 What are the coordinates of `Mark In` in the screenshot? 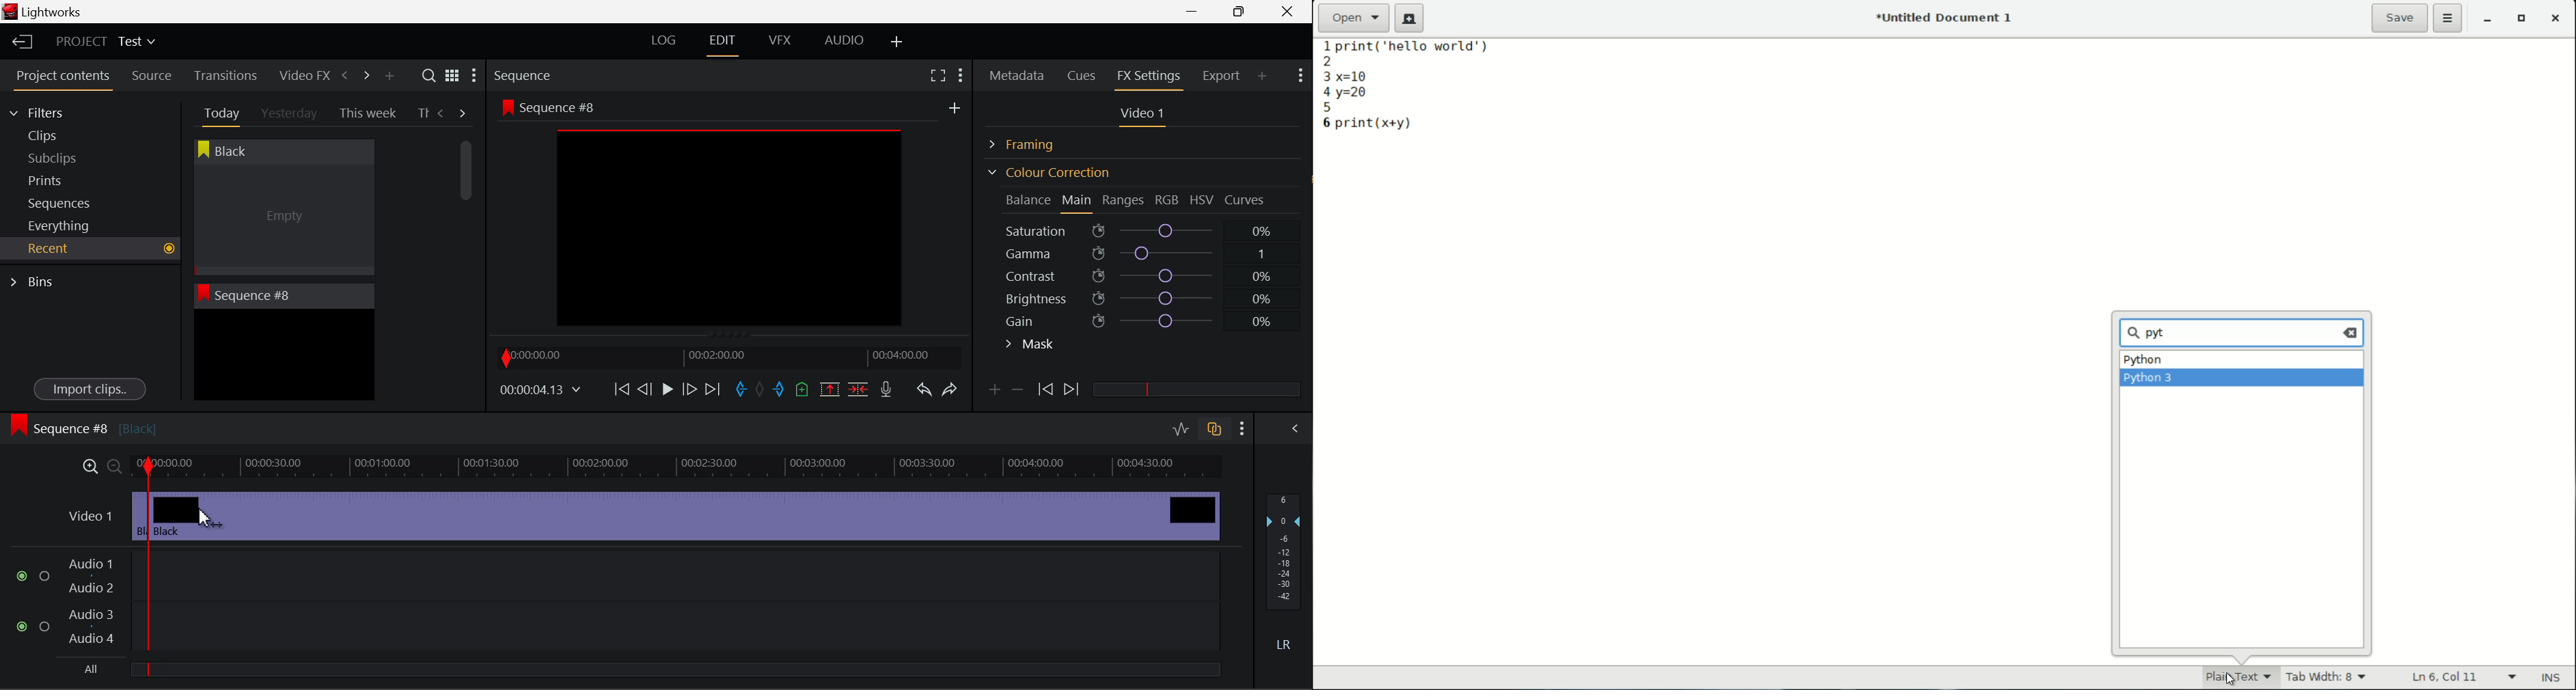 It's located at (742, 390).